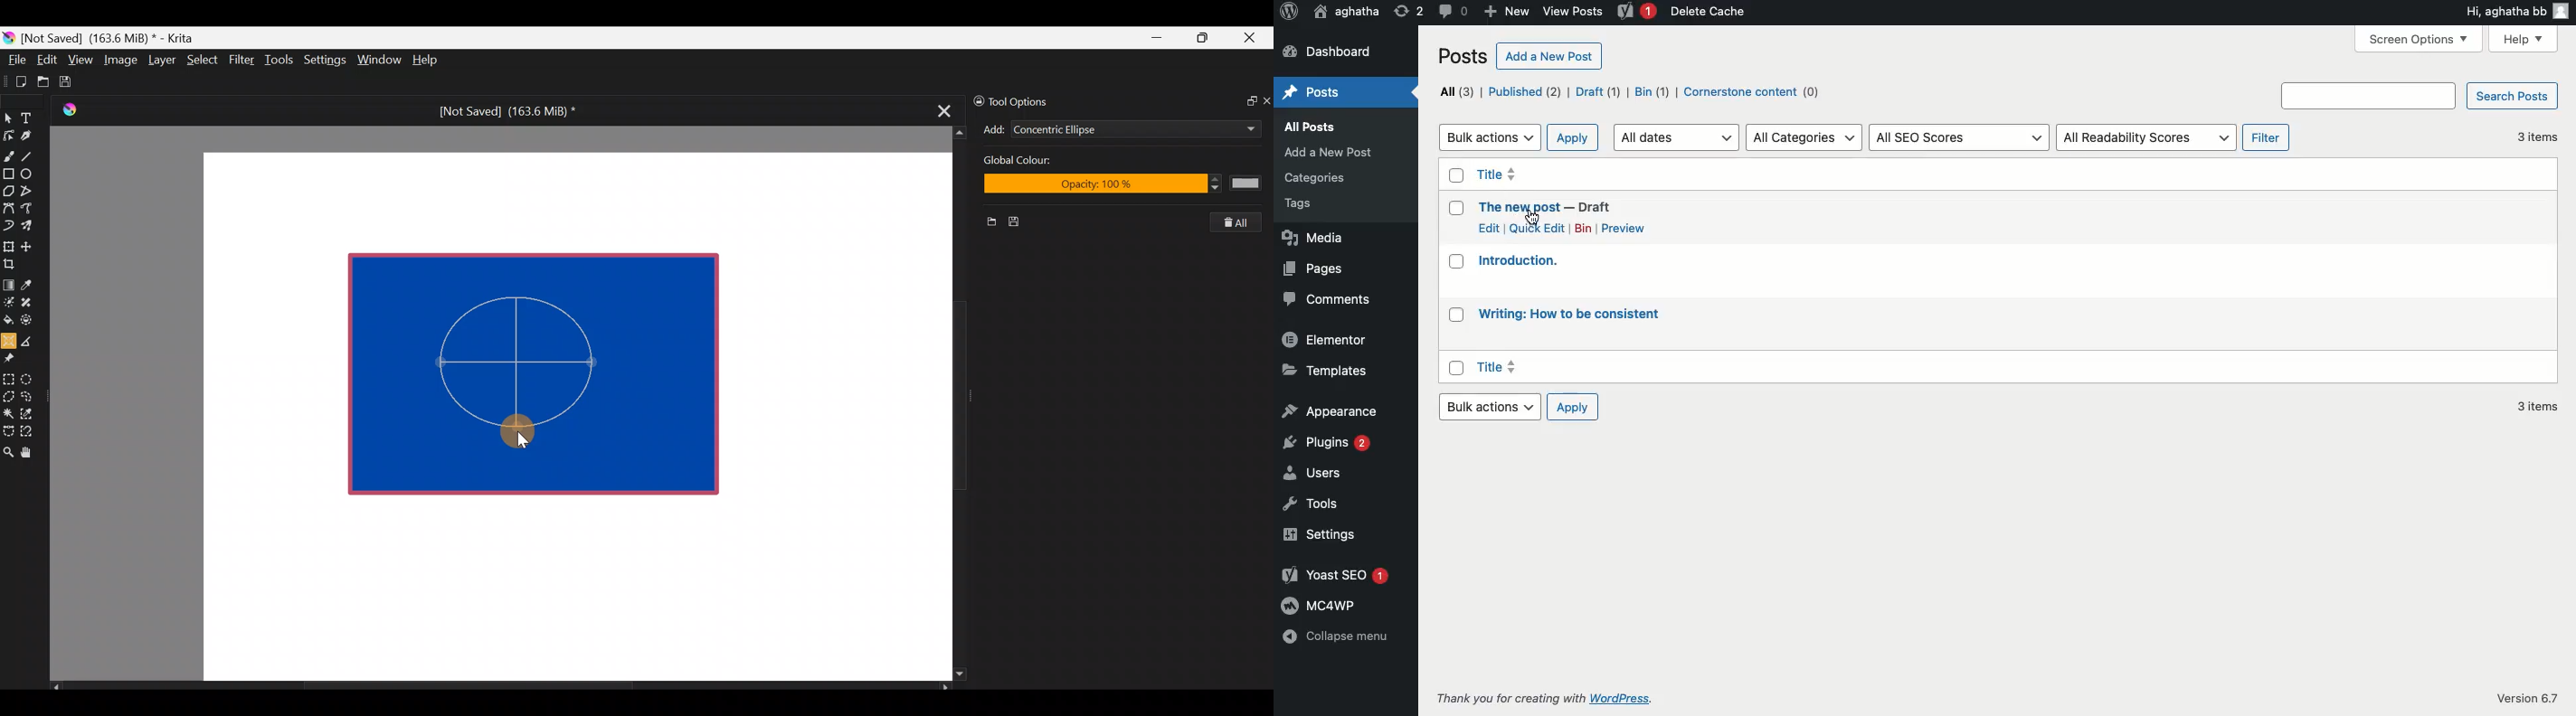  Describe the element at coordinates (1573, 13) in the screenshot. I see `View Posts` at that location.